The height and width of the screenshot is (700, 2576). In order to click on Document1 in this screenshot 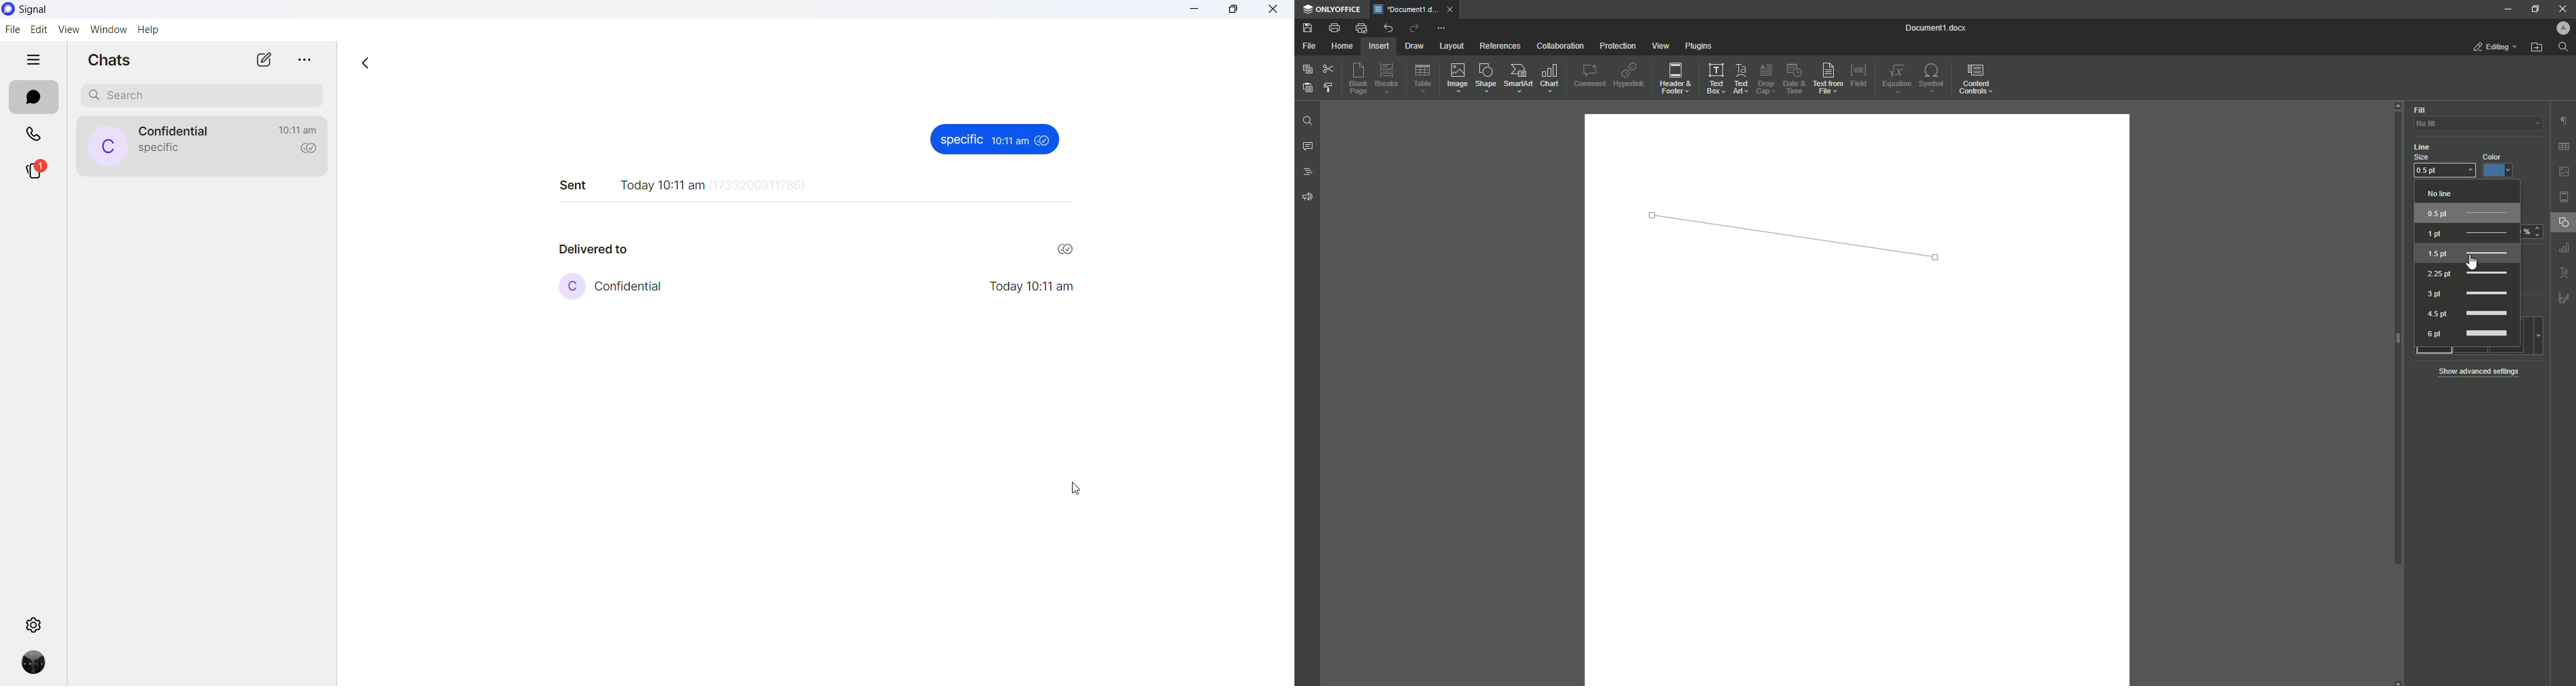, I will do `click(1929, 27)`.